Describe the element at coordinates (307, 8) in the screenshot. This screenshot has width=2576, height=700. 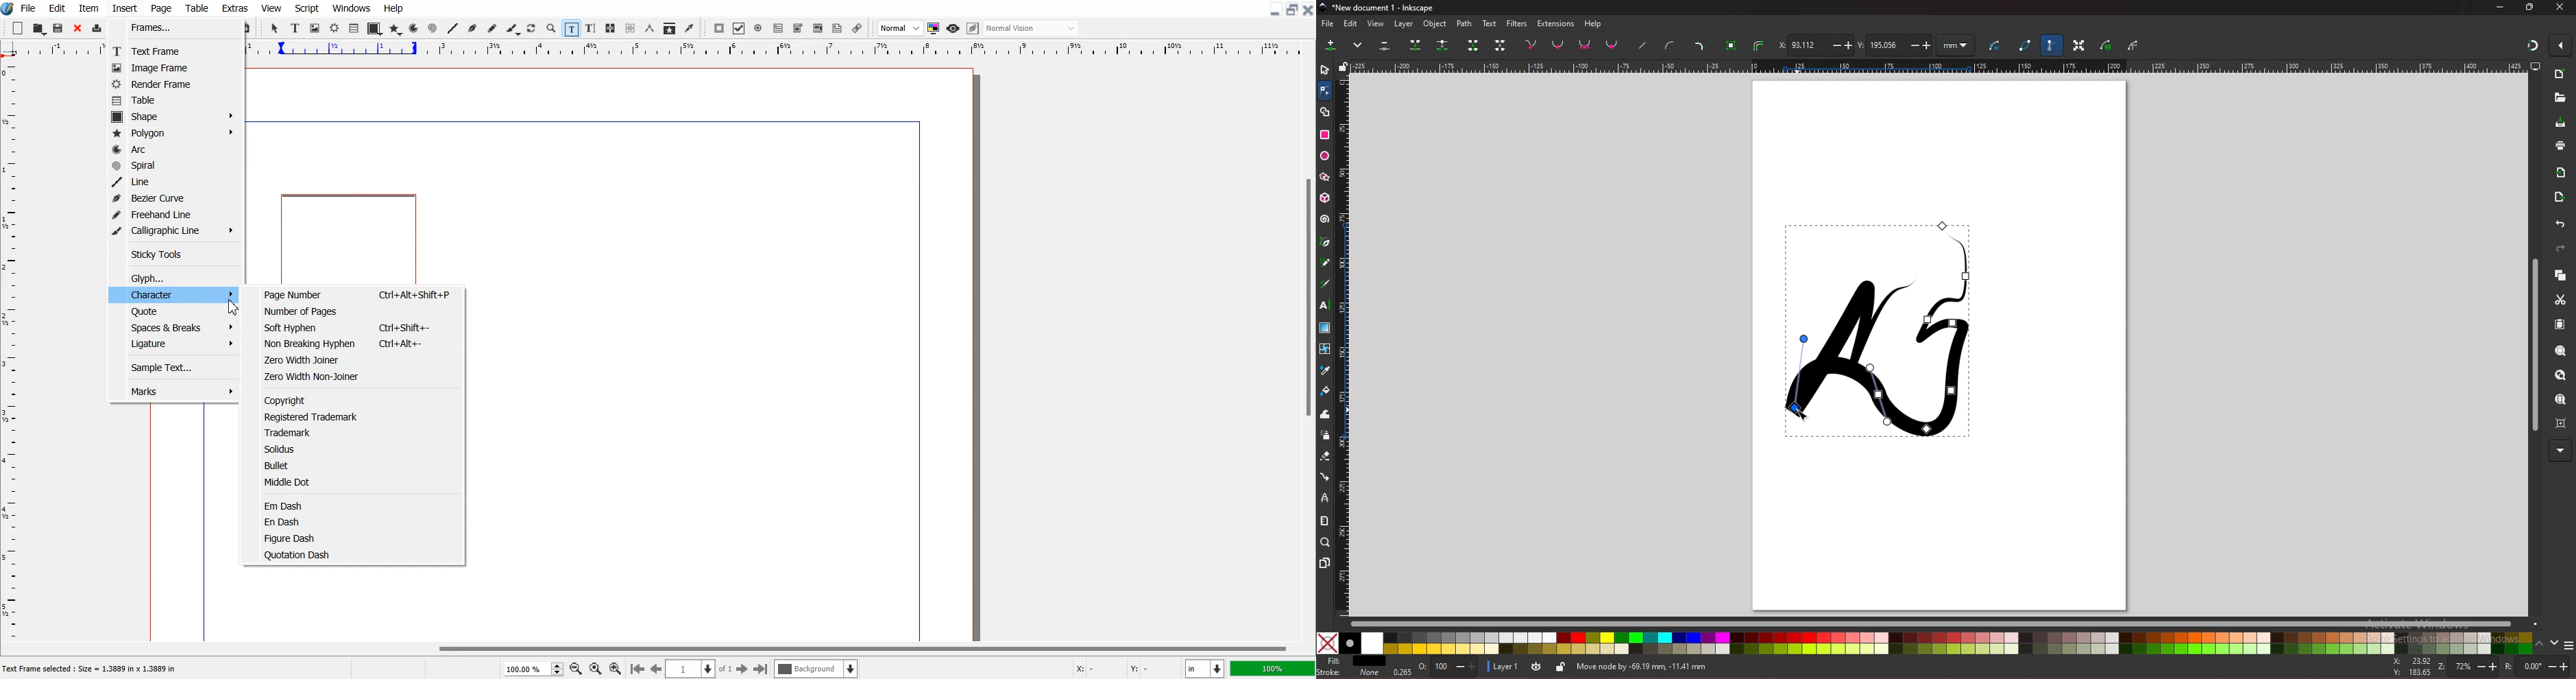
I see `Script` at that location.